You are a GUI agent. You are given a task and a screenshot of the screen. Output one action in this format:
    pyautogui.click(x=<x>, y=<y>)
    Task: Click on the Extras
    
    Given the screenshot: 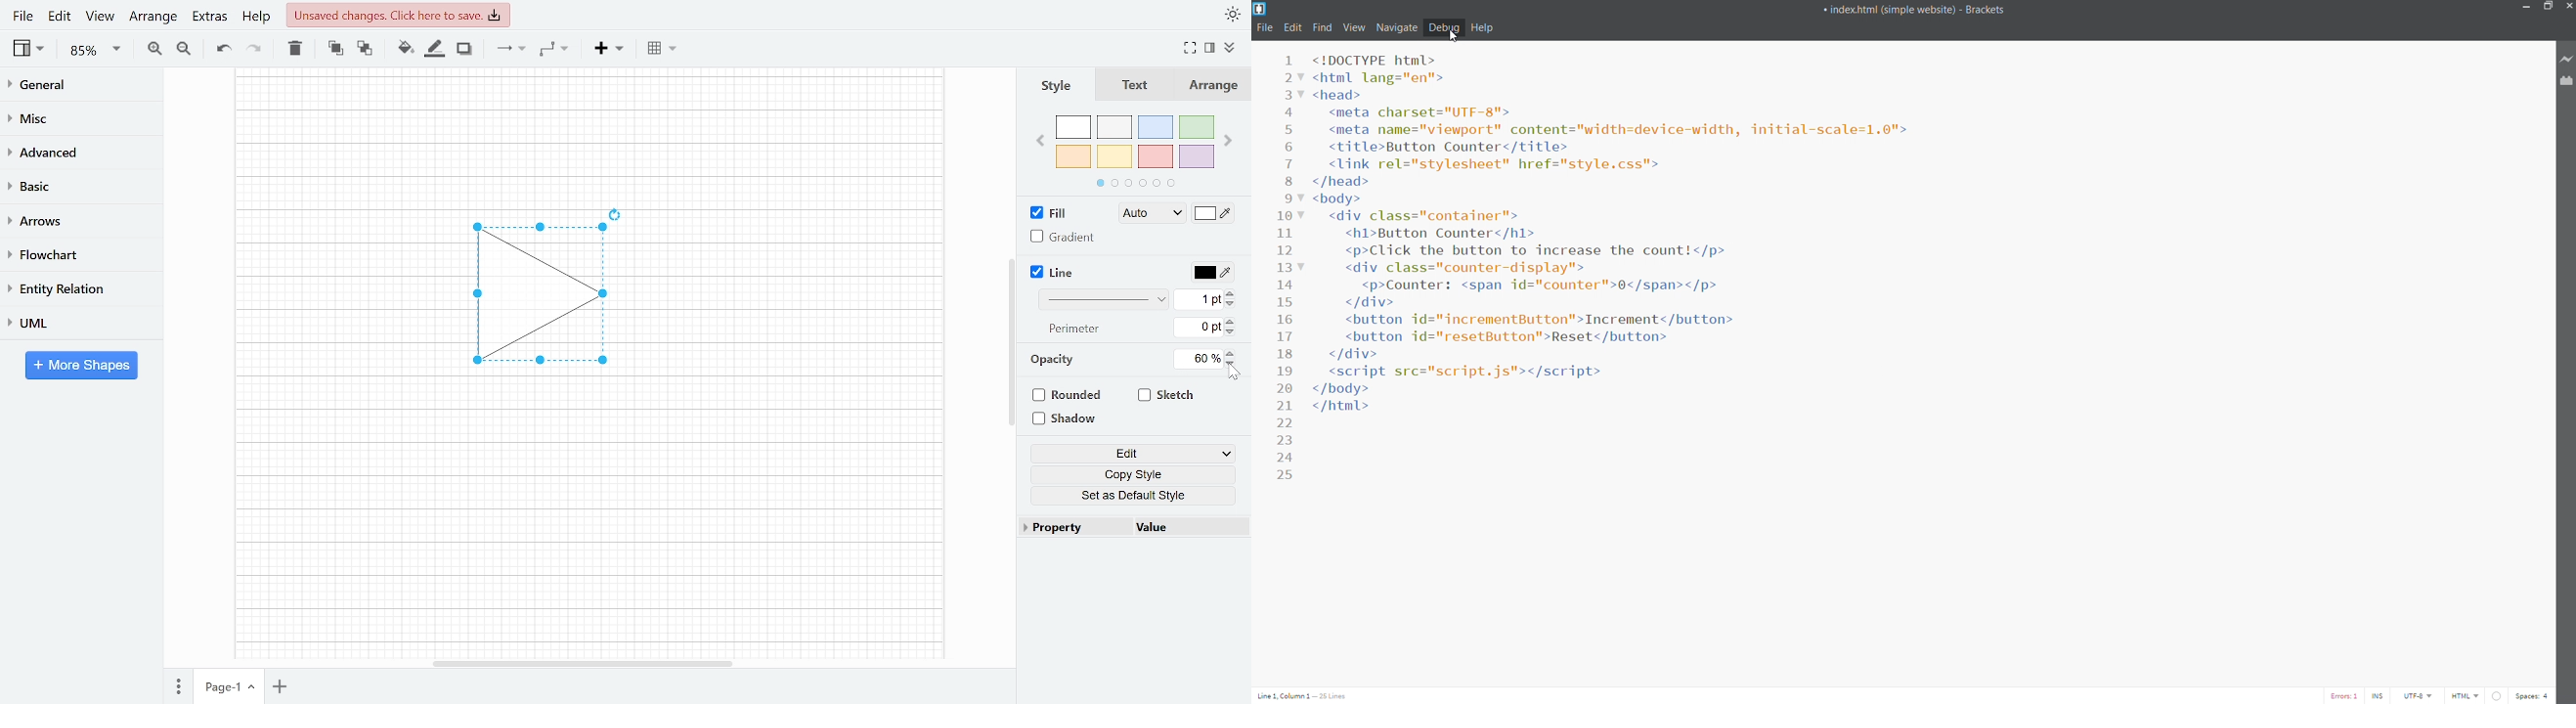 What is the action you would take?
    pyautogui.click(x=207, y=16)
    